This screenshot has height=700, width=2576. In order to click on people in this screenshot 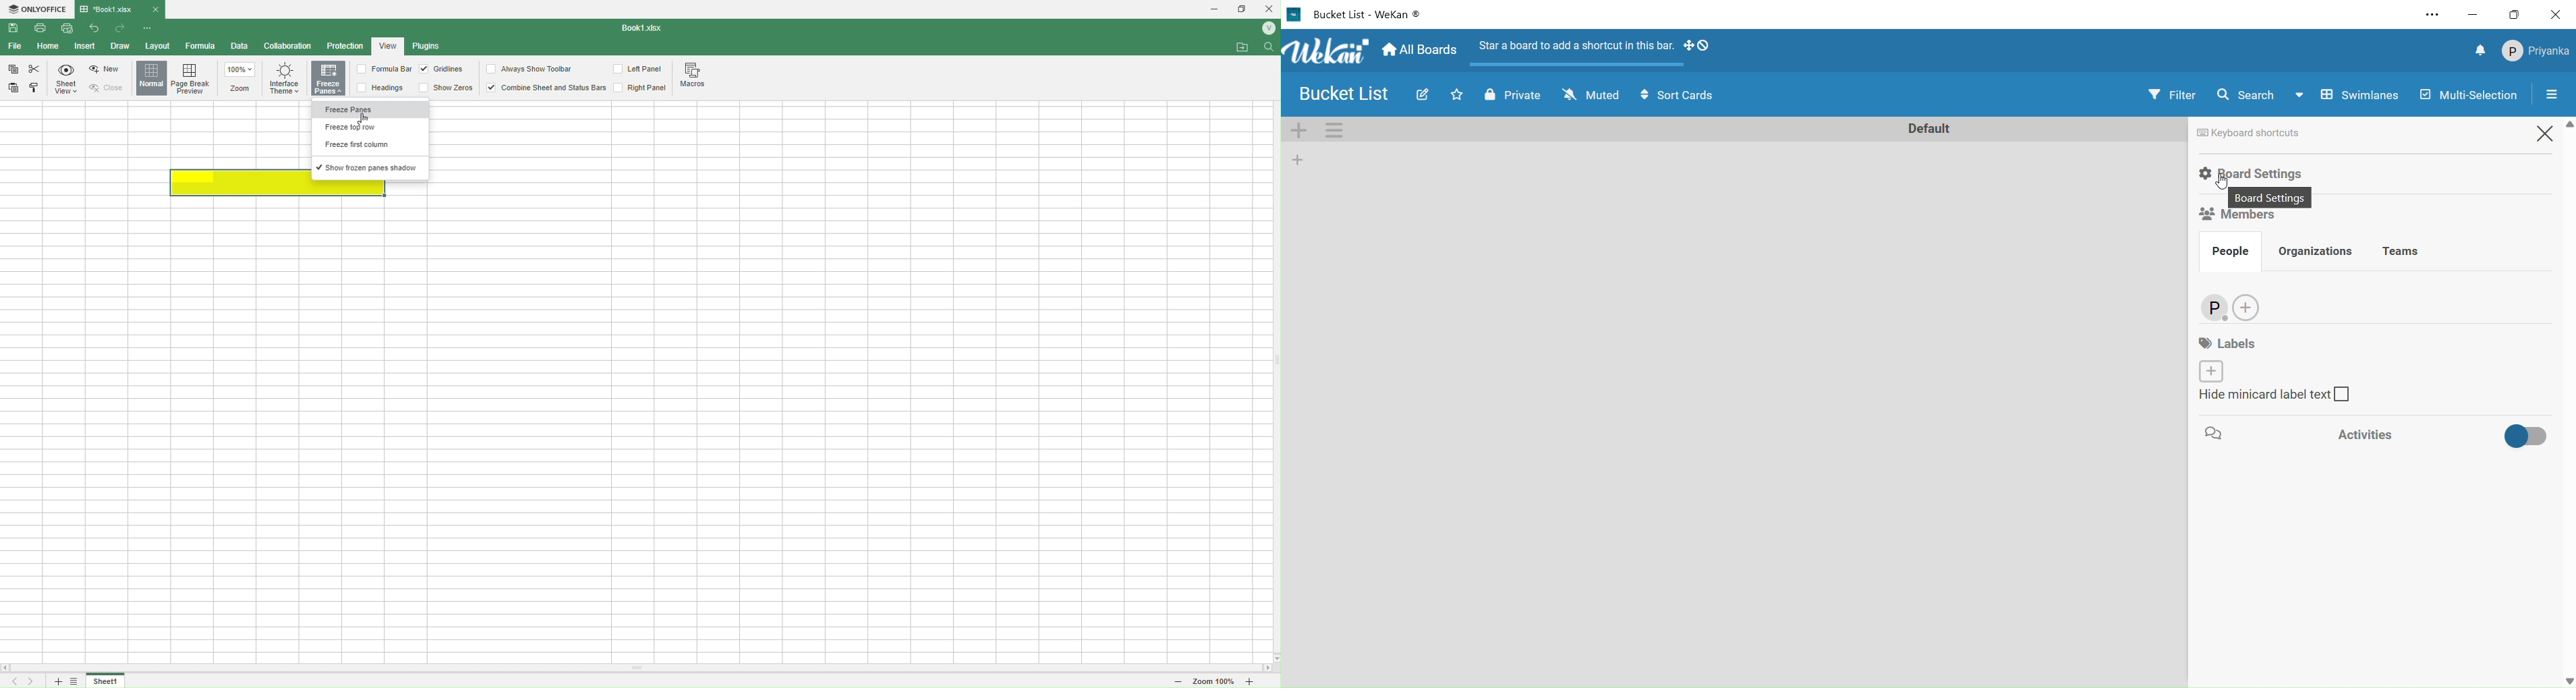, I will do `click(2232, 252)`.